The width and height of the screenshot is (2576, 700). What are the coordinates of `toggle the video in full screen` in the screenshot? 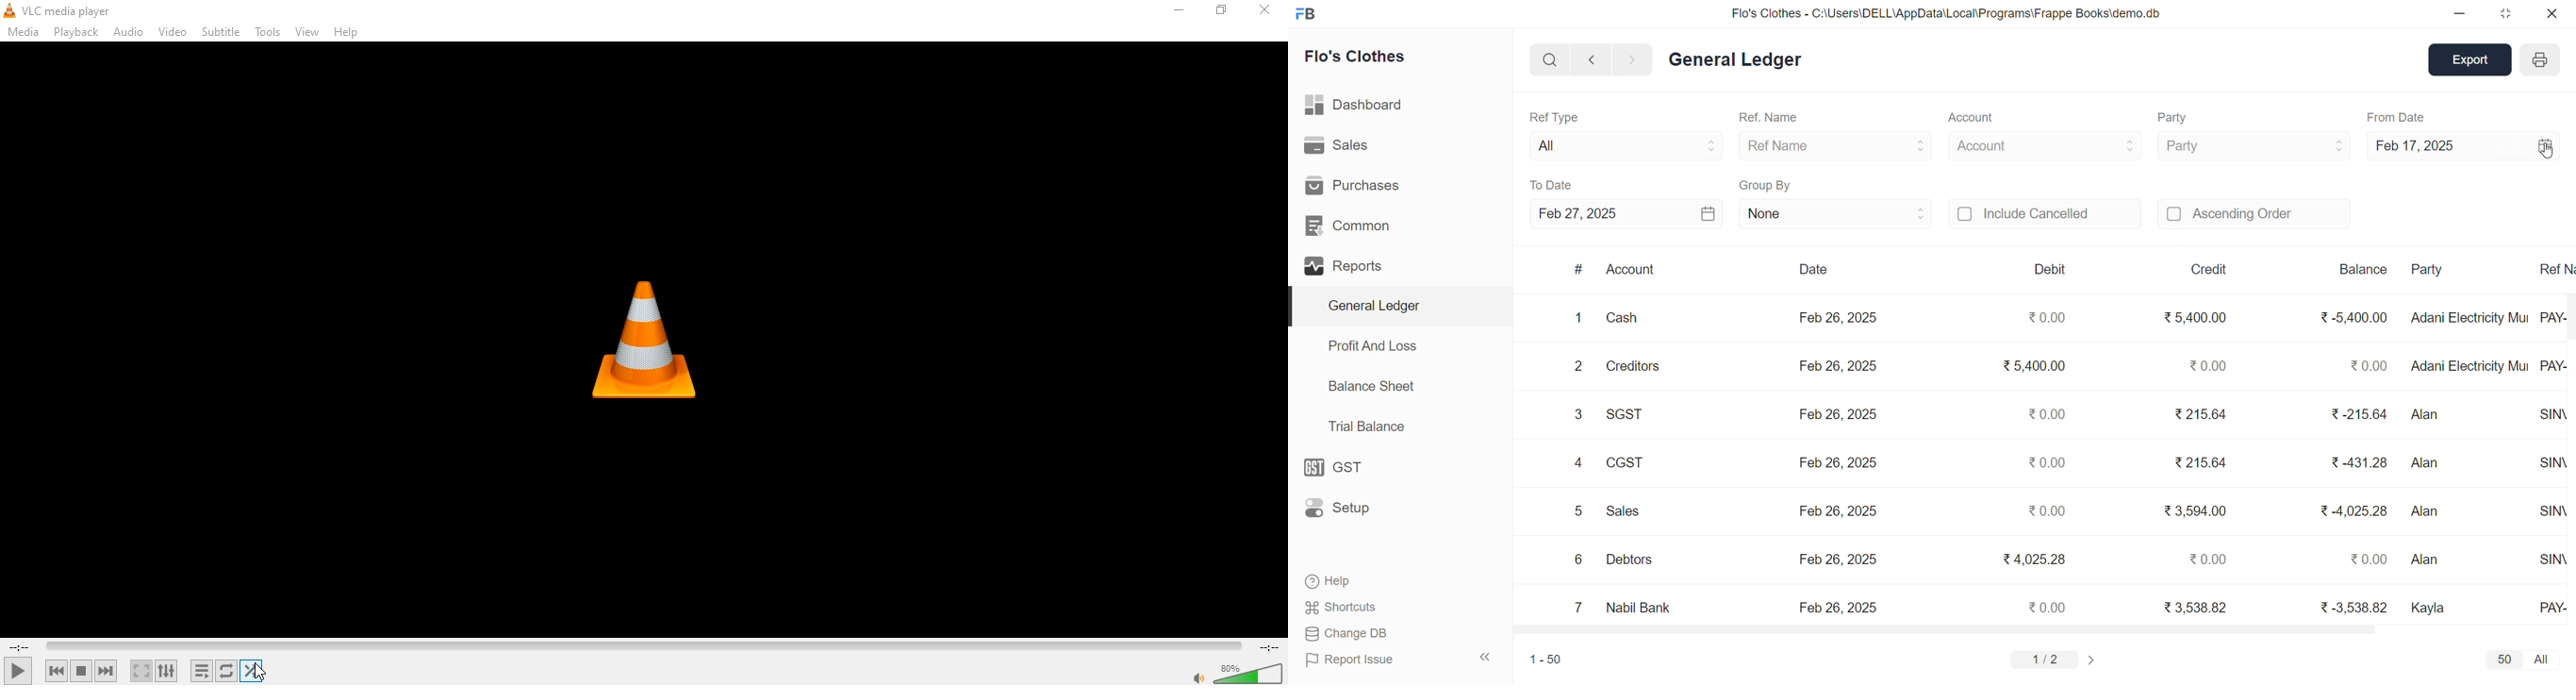 It's located at (141, 671).